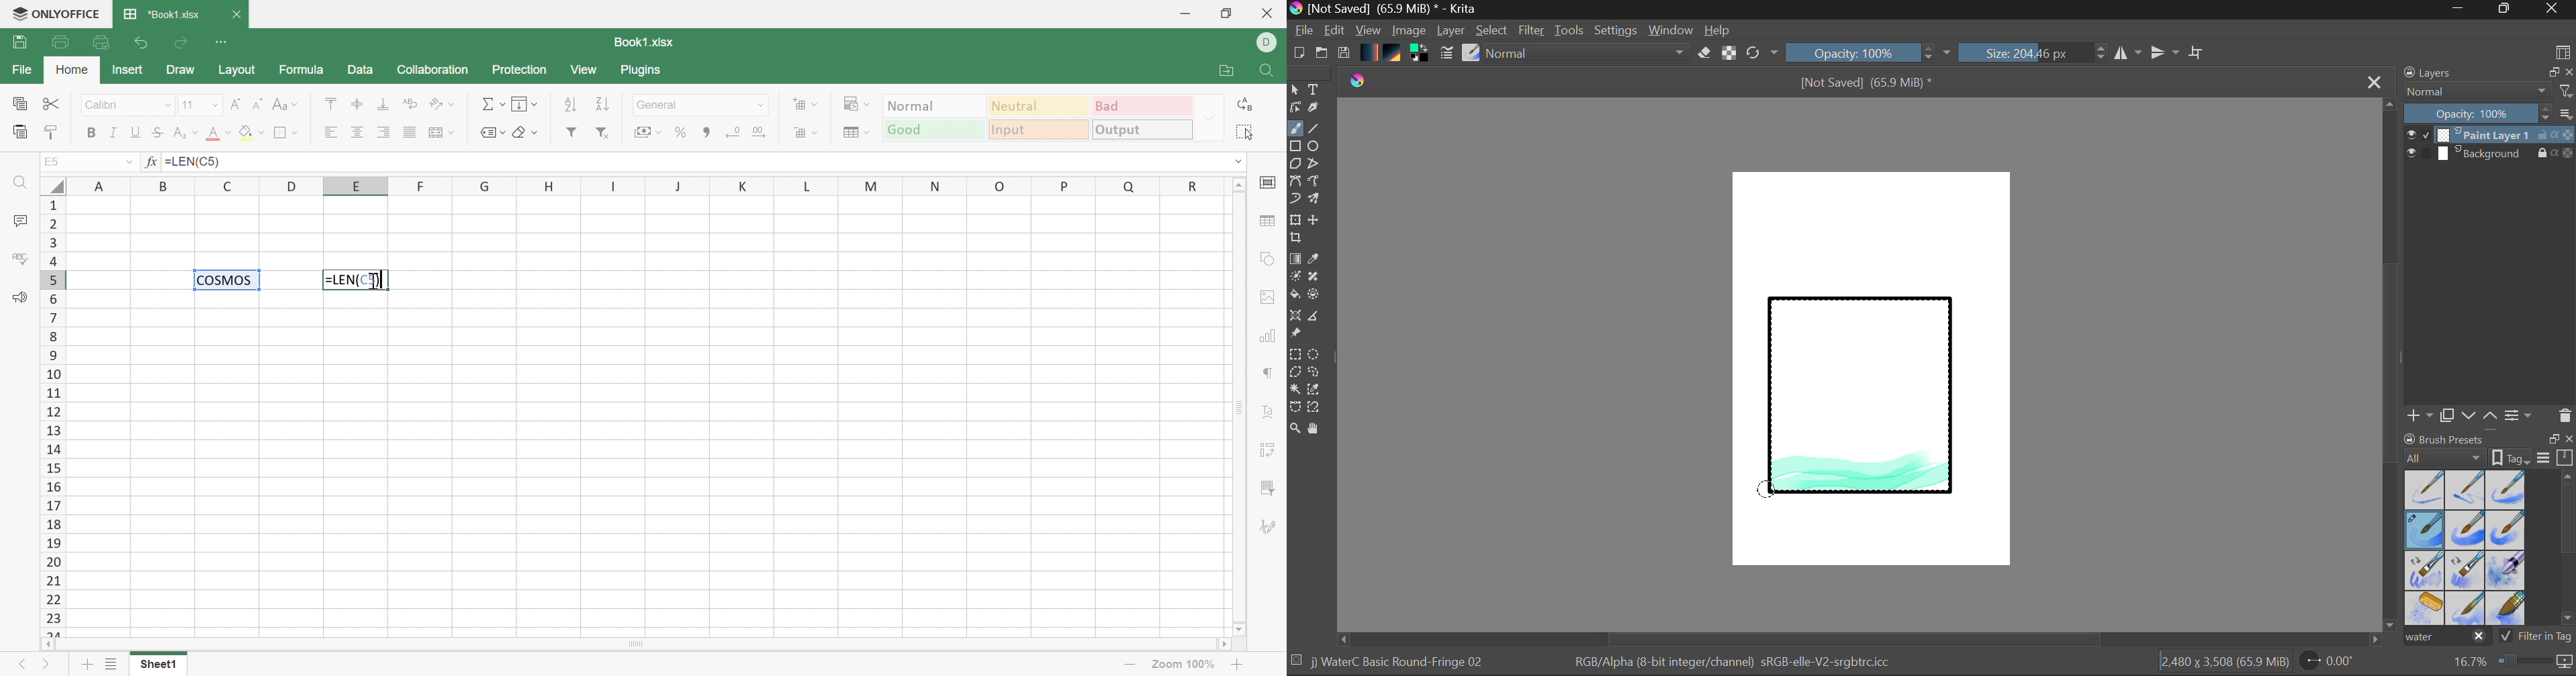 The height and width of the screenshot is (700, 2576). I want to click on Underline, so click(137, 132).